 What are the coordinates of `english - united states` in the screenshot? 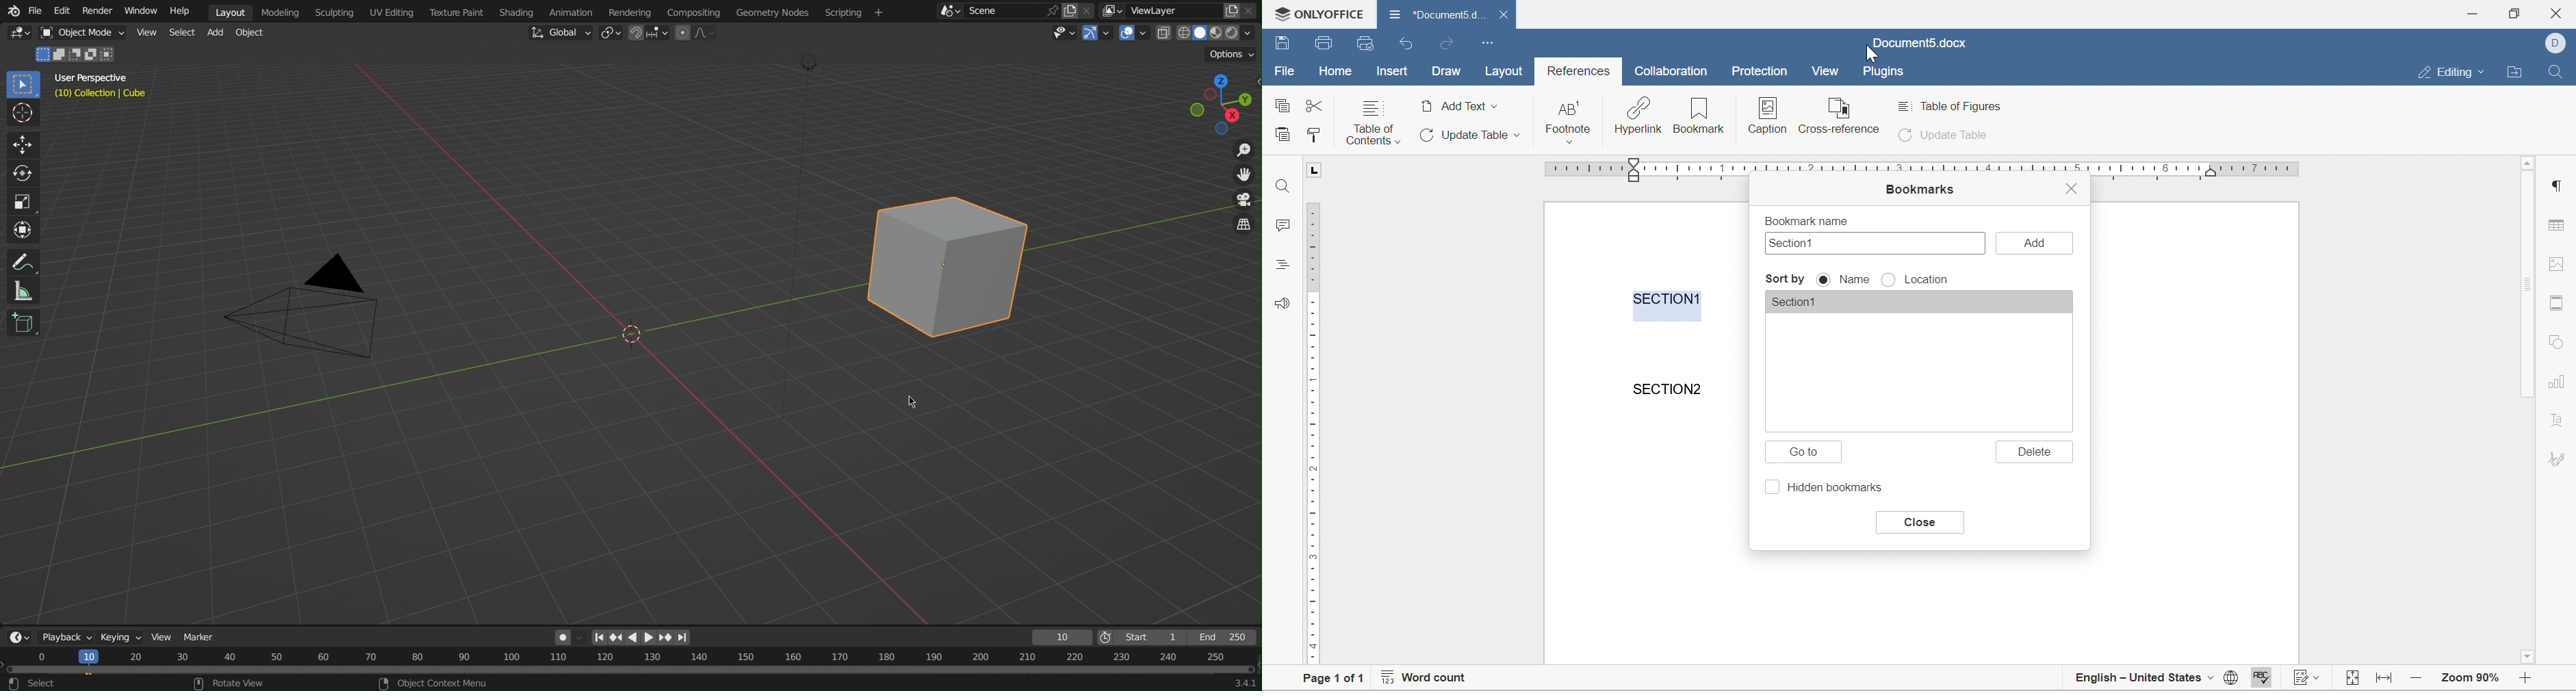 It's located at (2145, 679).